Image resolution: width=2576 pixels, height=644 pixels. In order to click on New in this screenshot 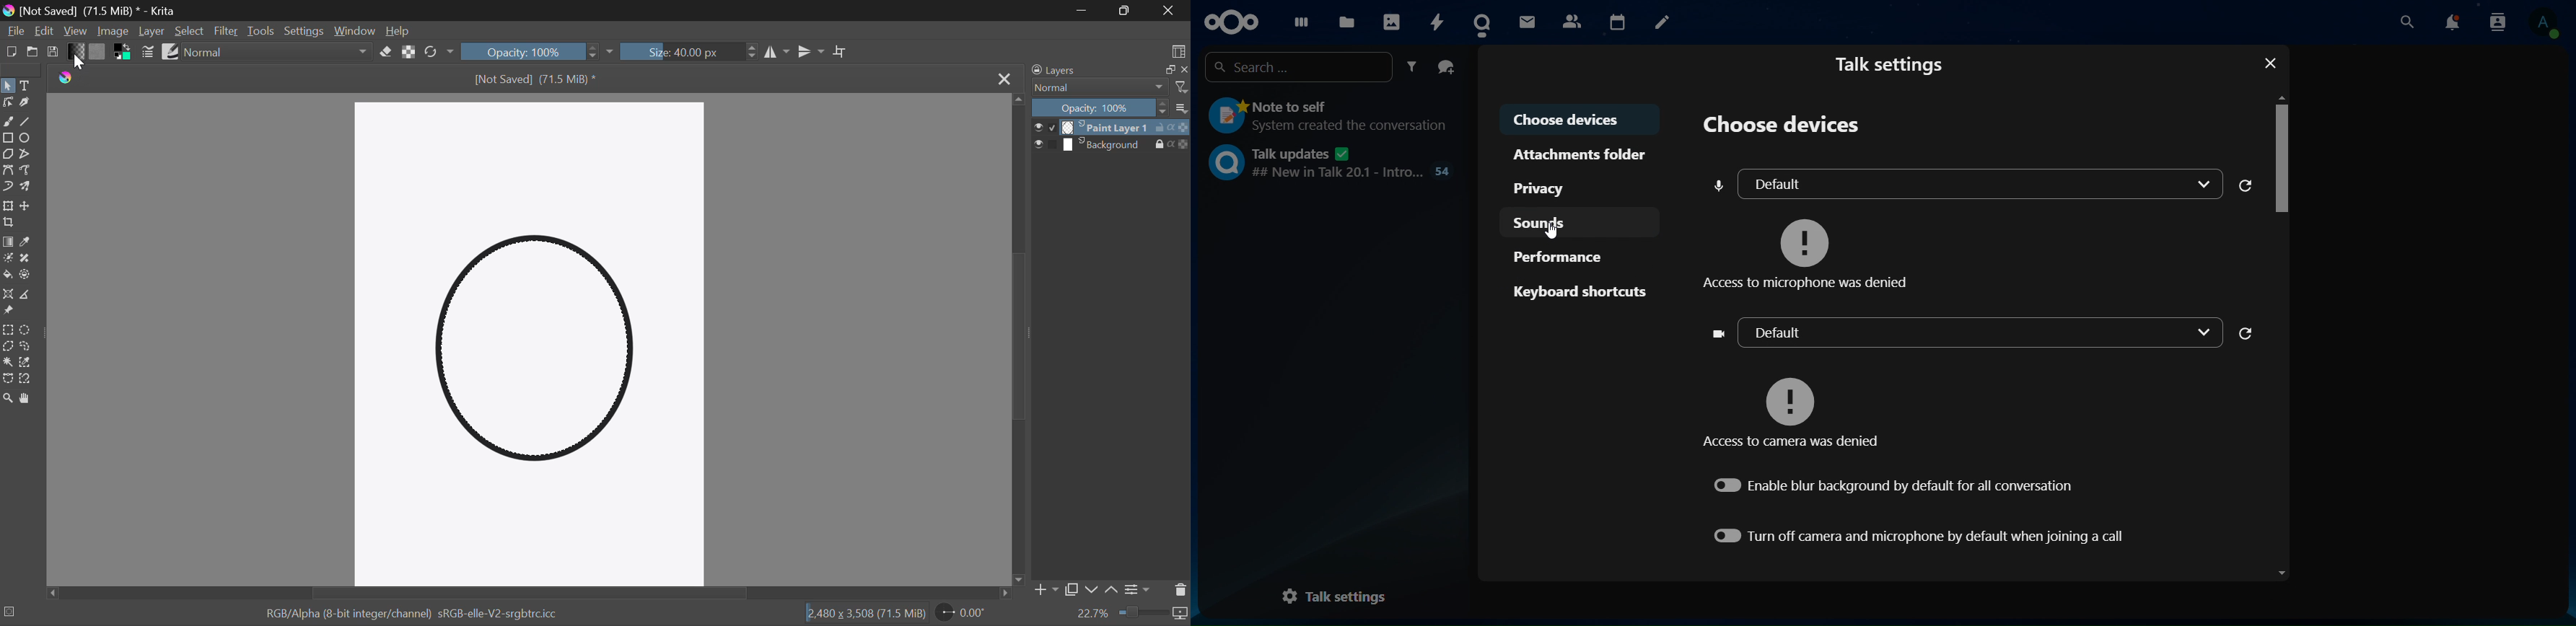, I will do `click(10, 52)`.